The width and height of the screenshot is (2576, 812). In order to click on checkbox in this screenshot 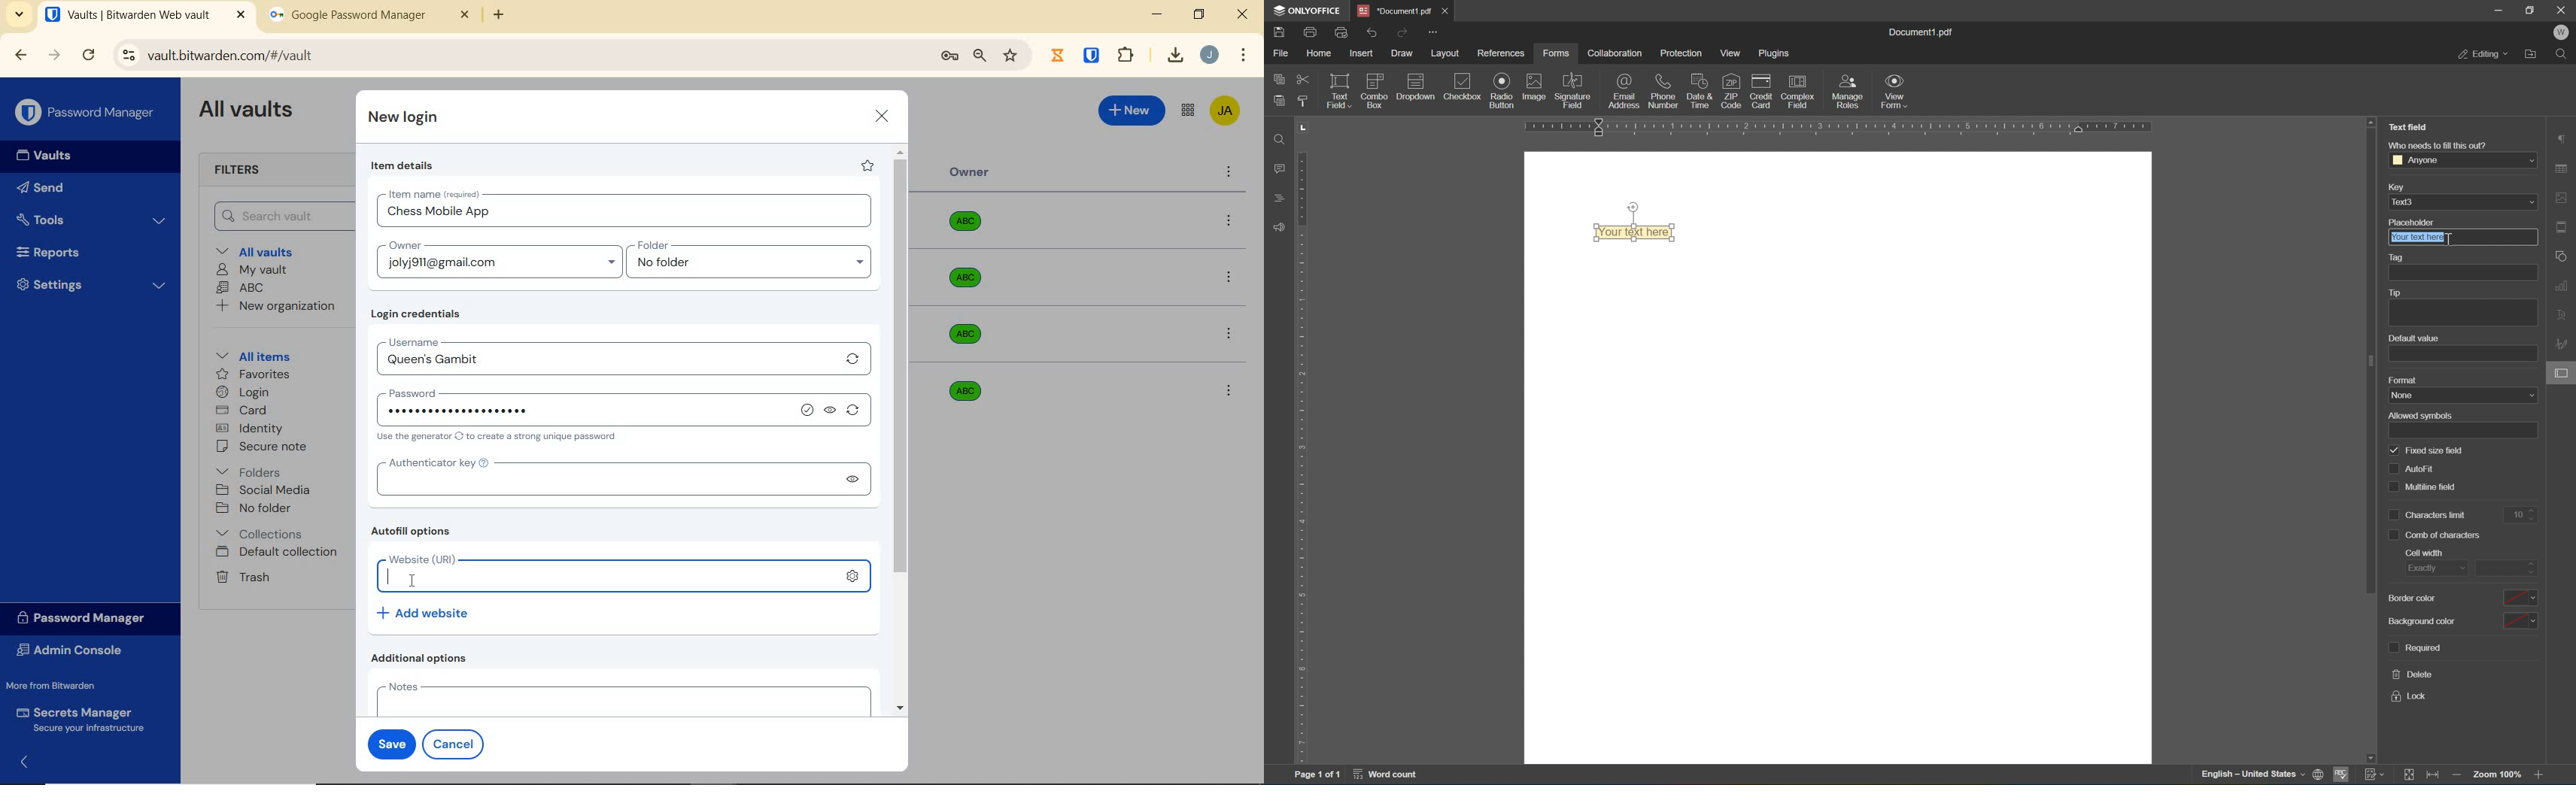, I will do `click(1464, 85)`.